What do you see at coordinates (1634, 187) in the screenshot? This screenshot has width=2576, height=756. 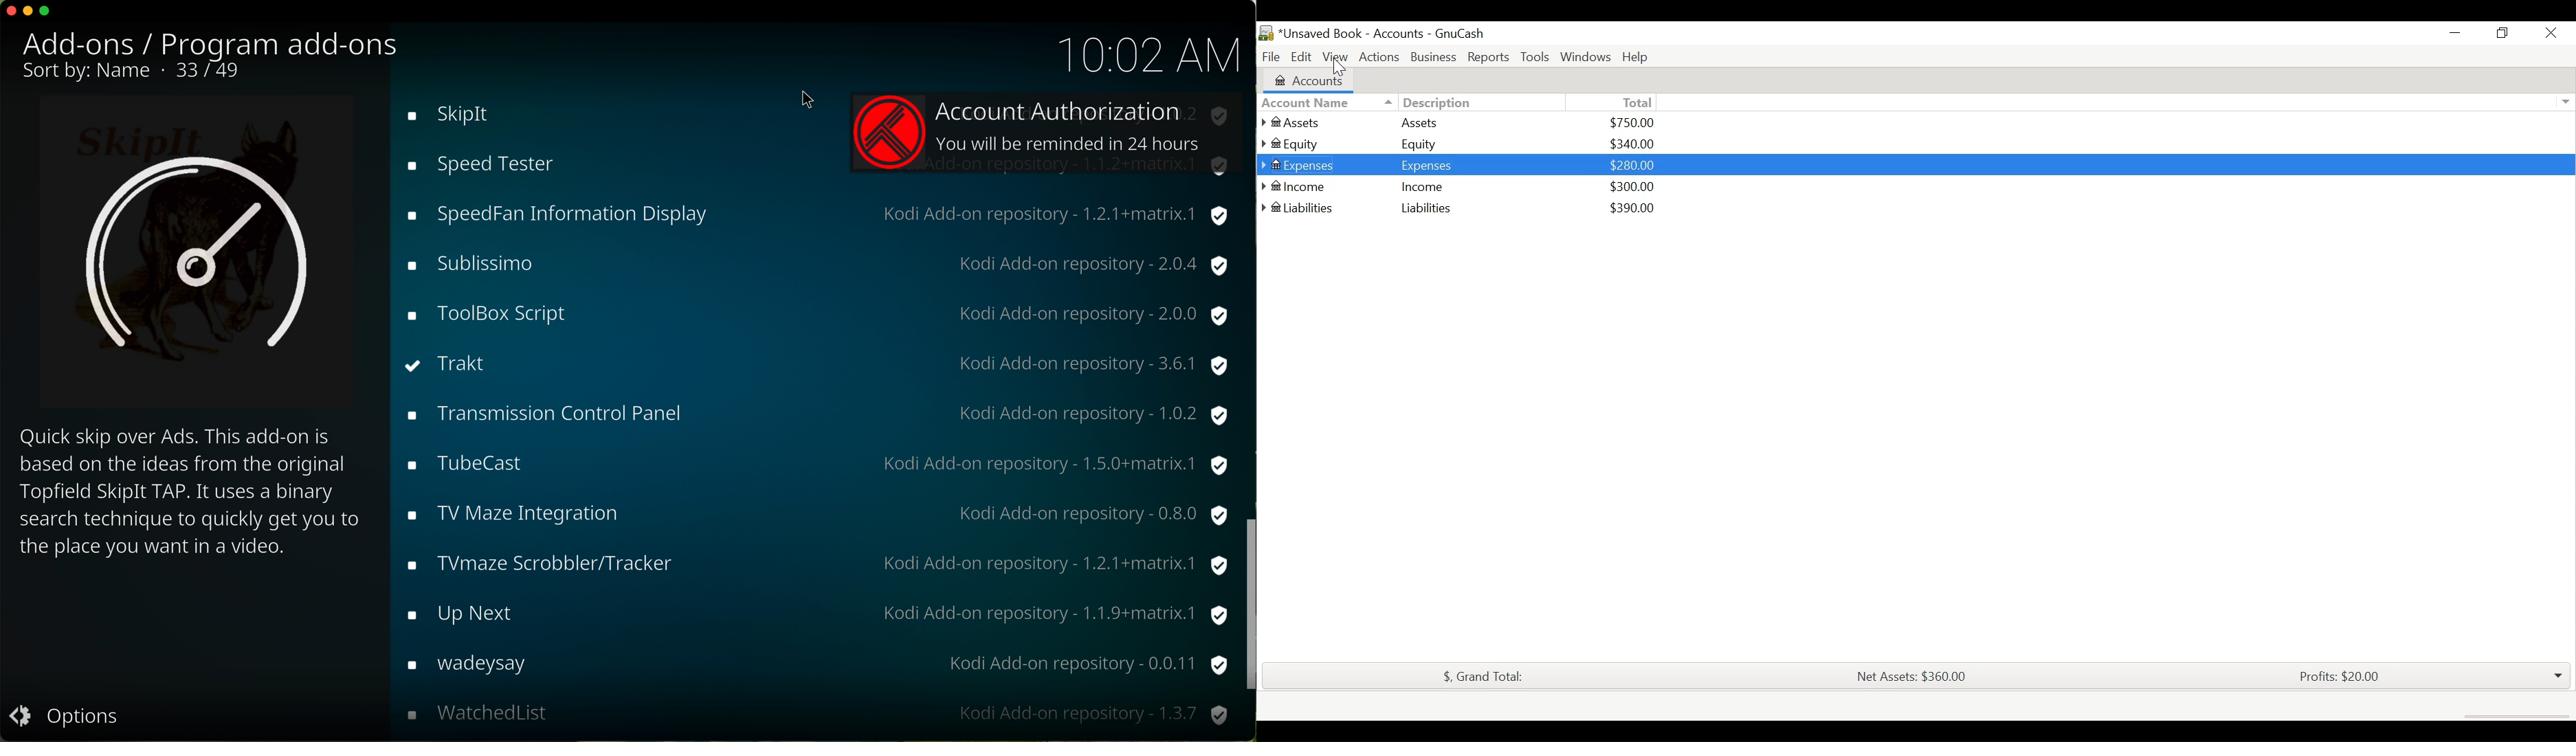 I see `$300.00` at bounding box center [1634, 187].